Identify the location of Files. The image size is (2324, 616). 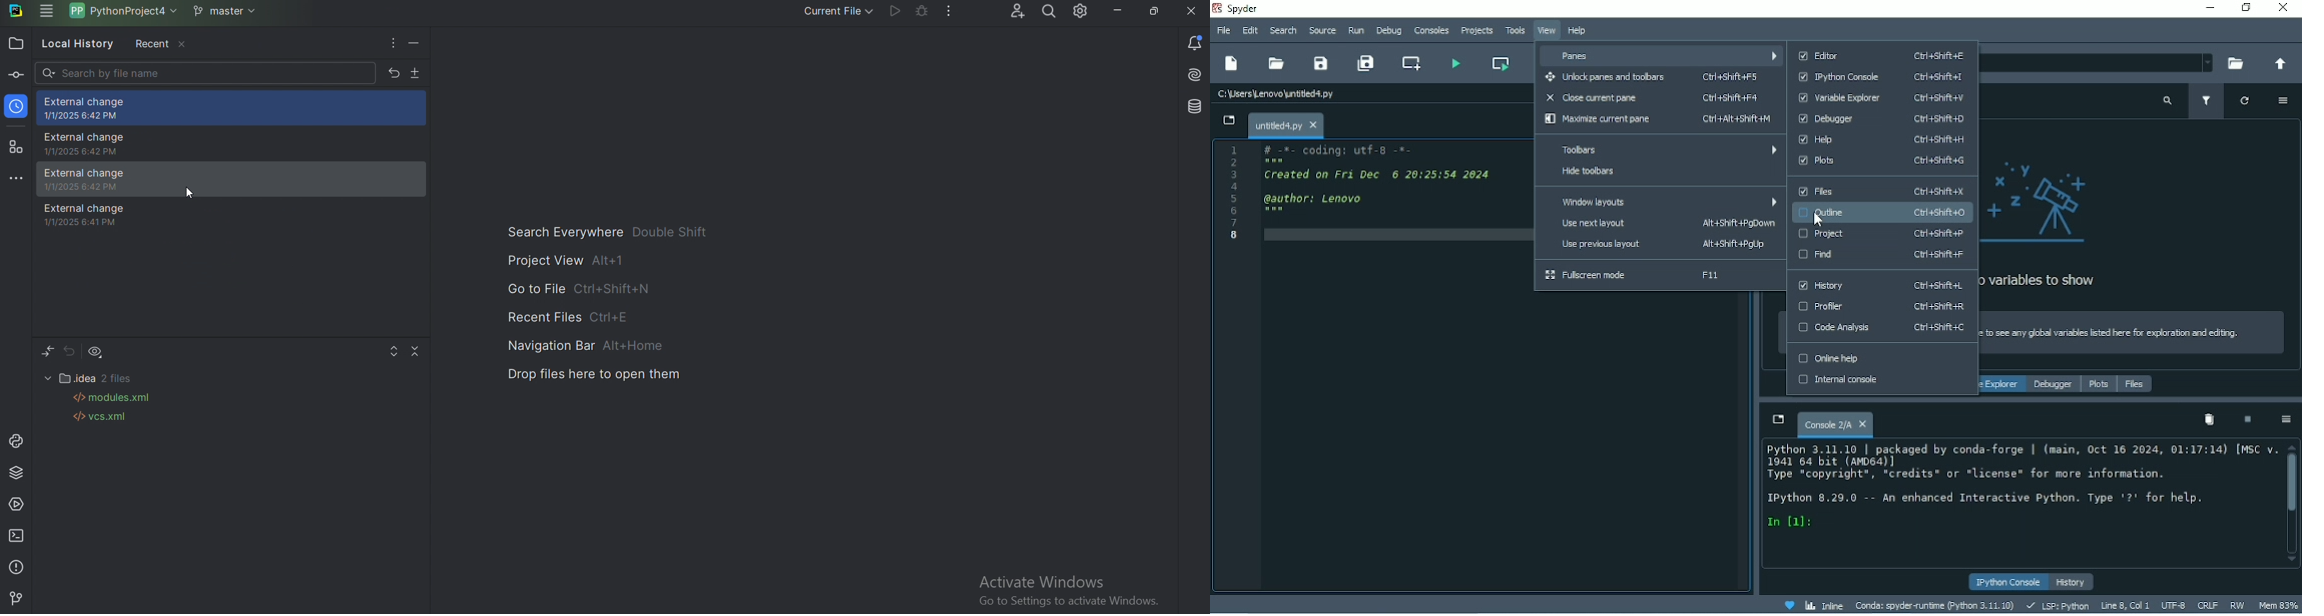
(1880, 191).